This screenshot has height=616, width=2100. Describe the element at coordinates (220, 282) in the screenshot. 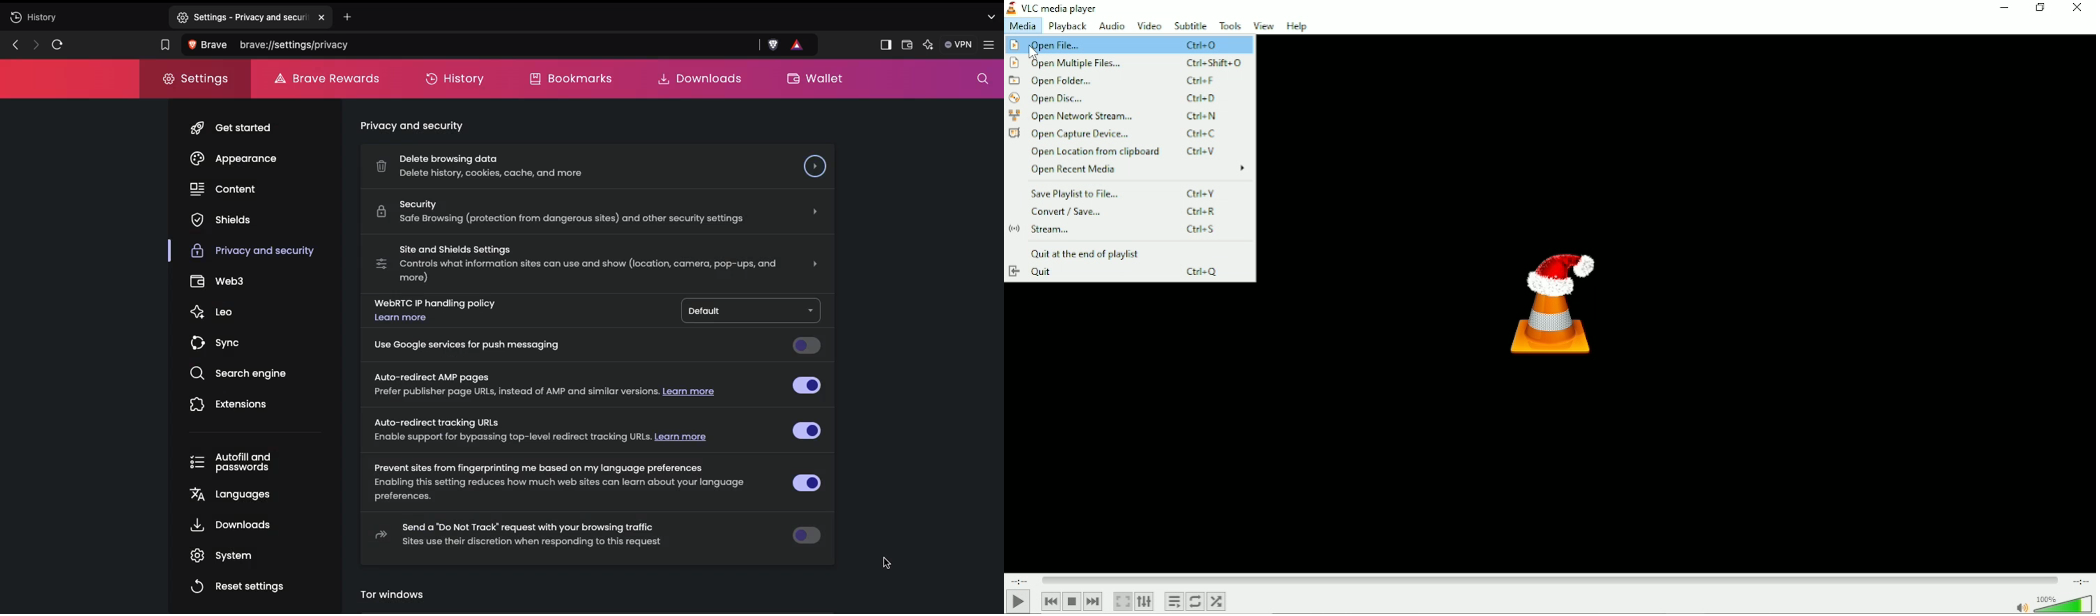

I see `Web3` at that location.